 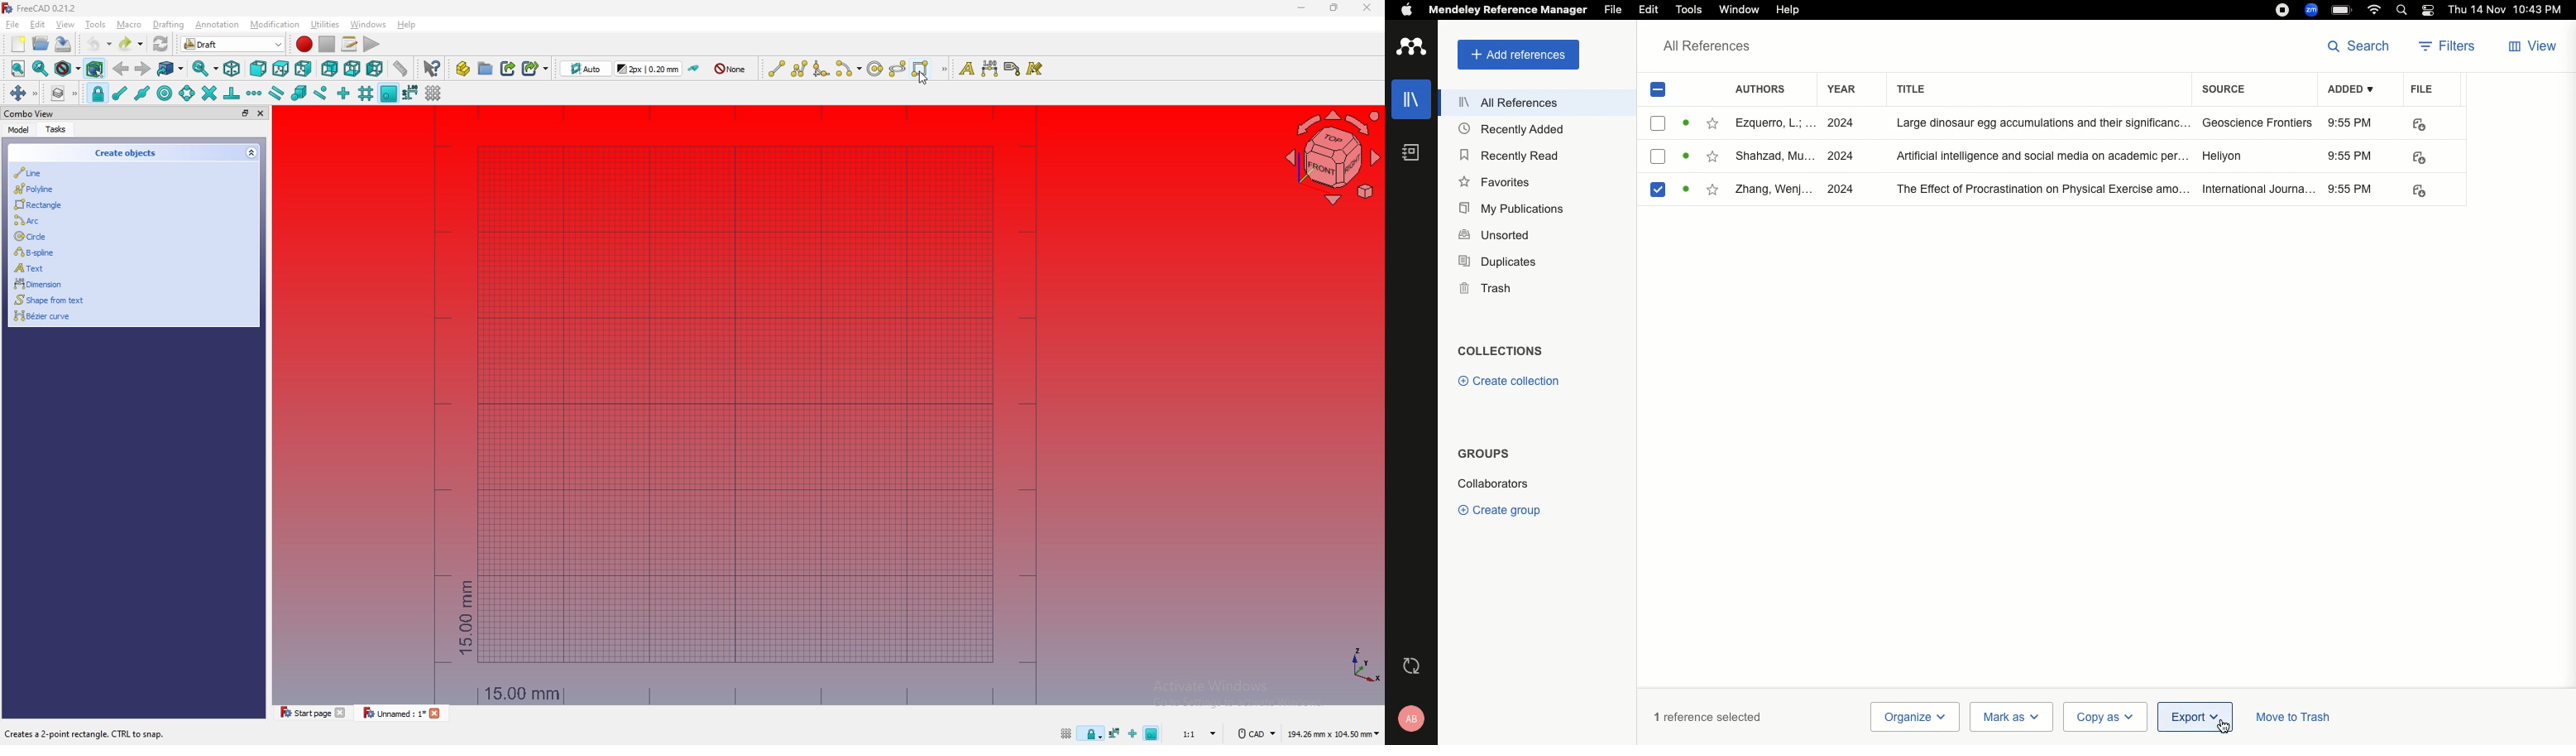 I want to click on manage layers, so click(x=63, y=93).